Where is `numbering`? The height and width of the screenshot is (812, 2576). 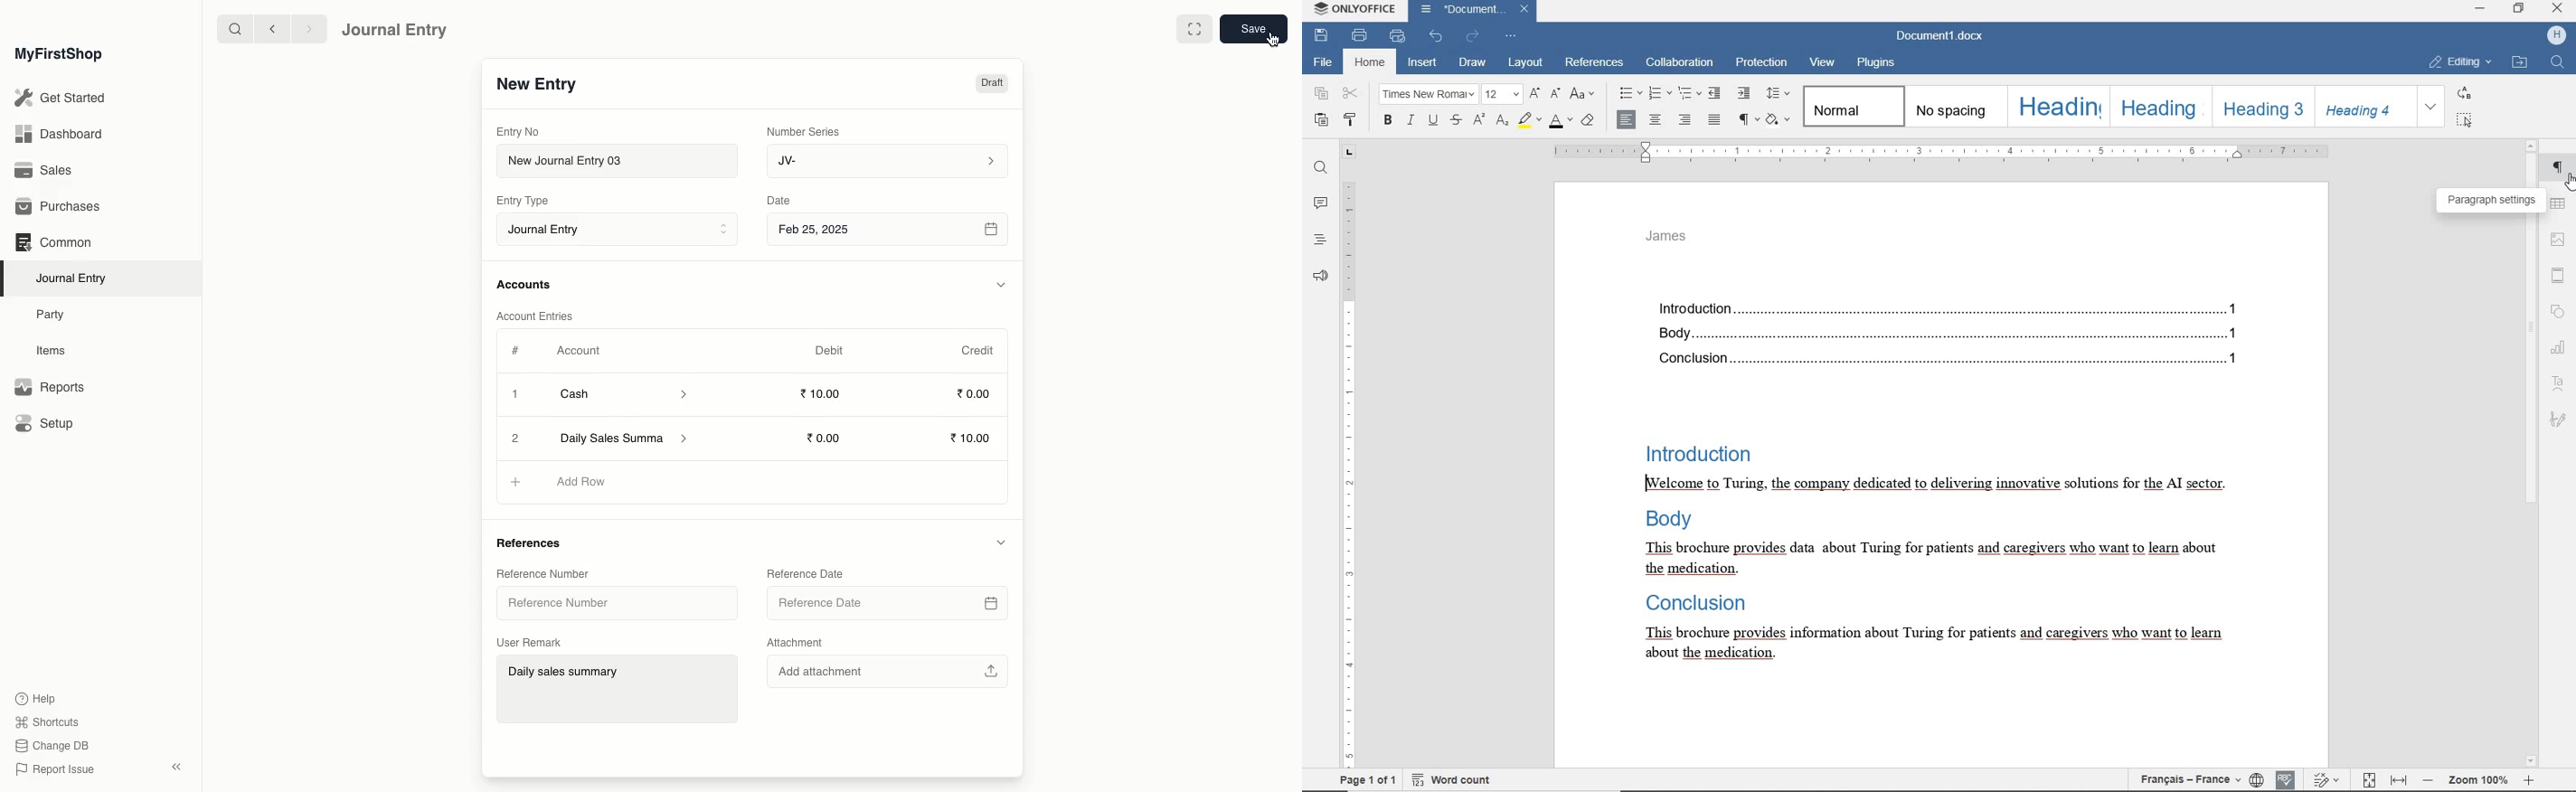
numbering is located at coordinates (1660, 93).